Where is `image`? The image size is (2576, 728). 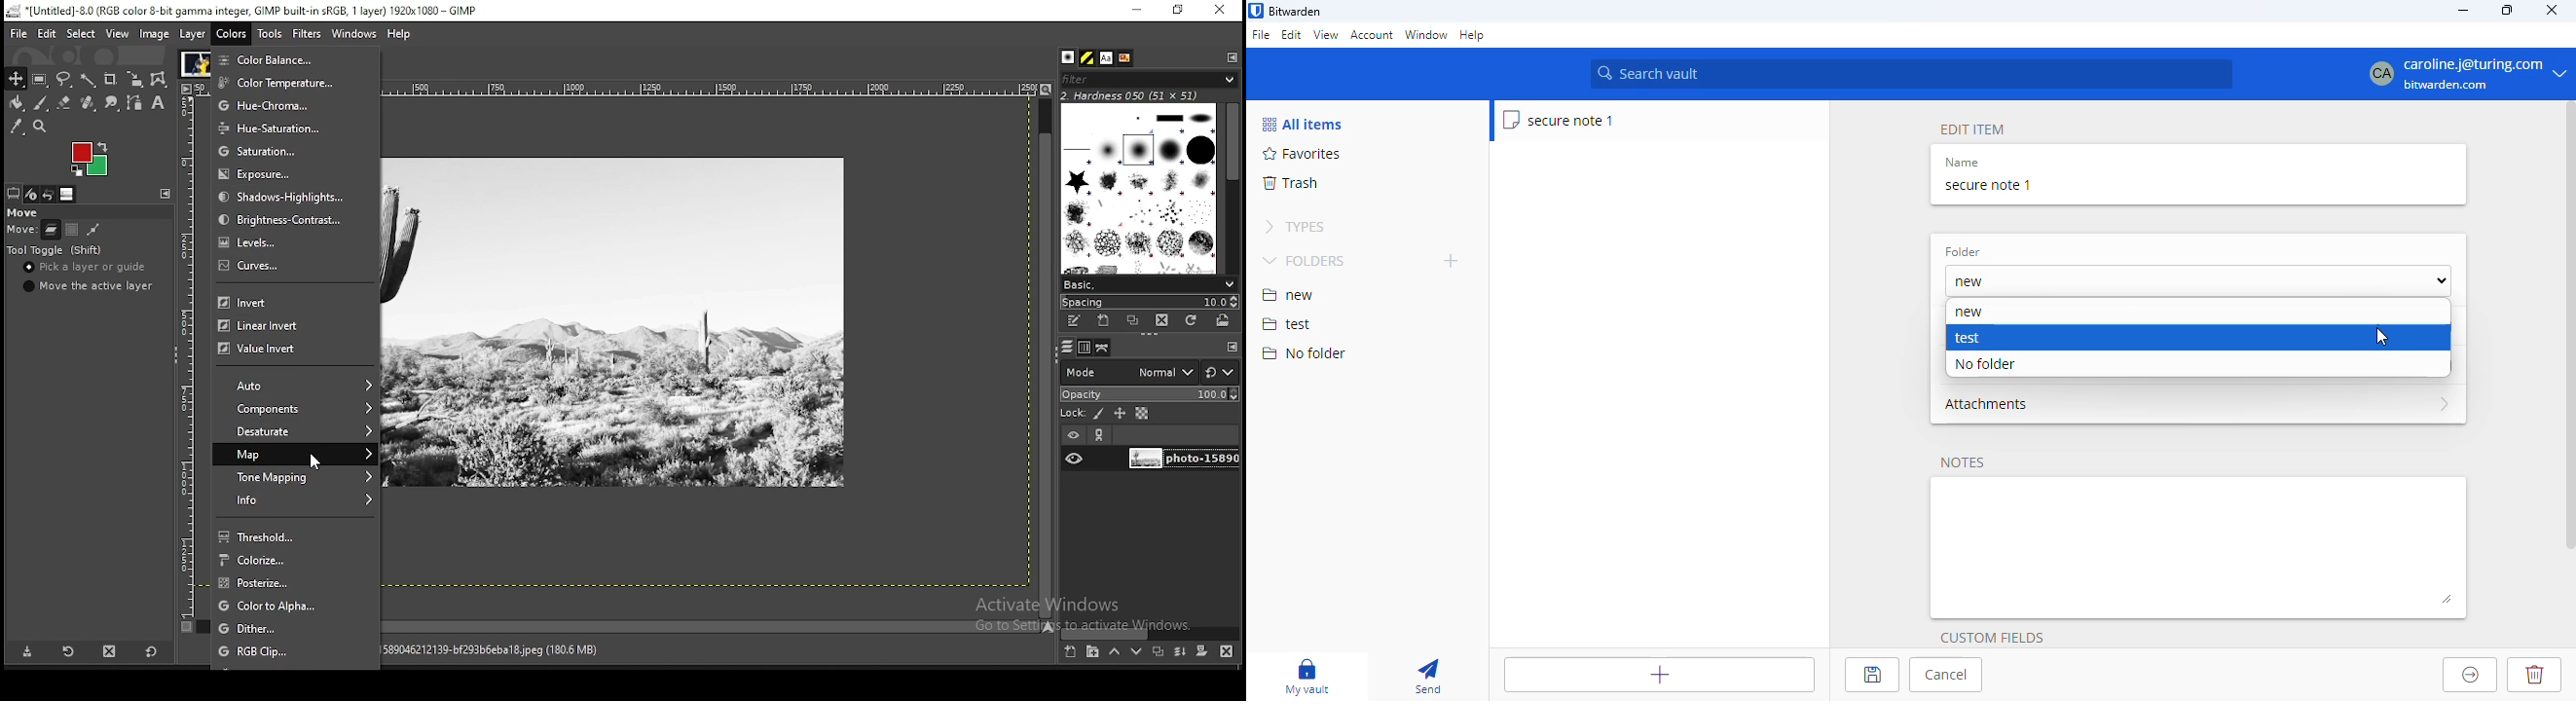 image is located at coordinates (195, 62).